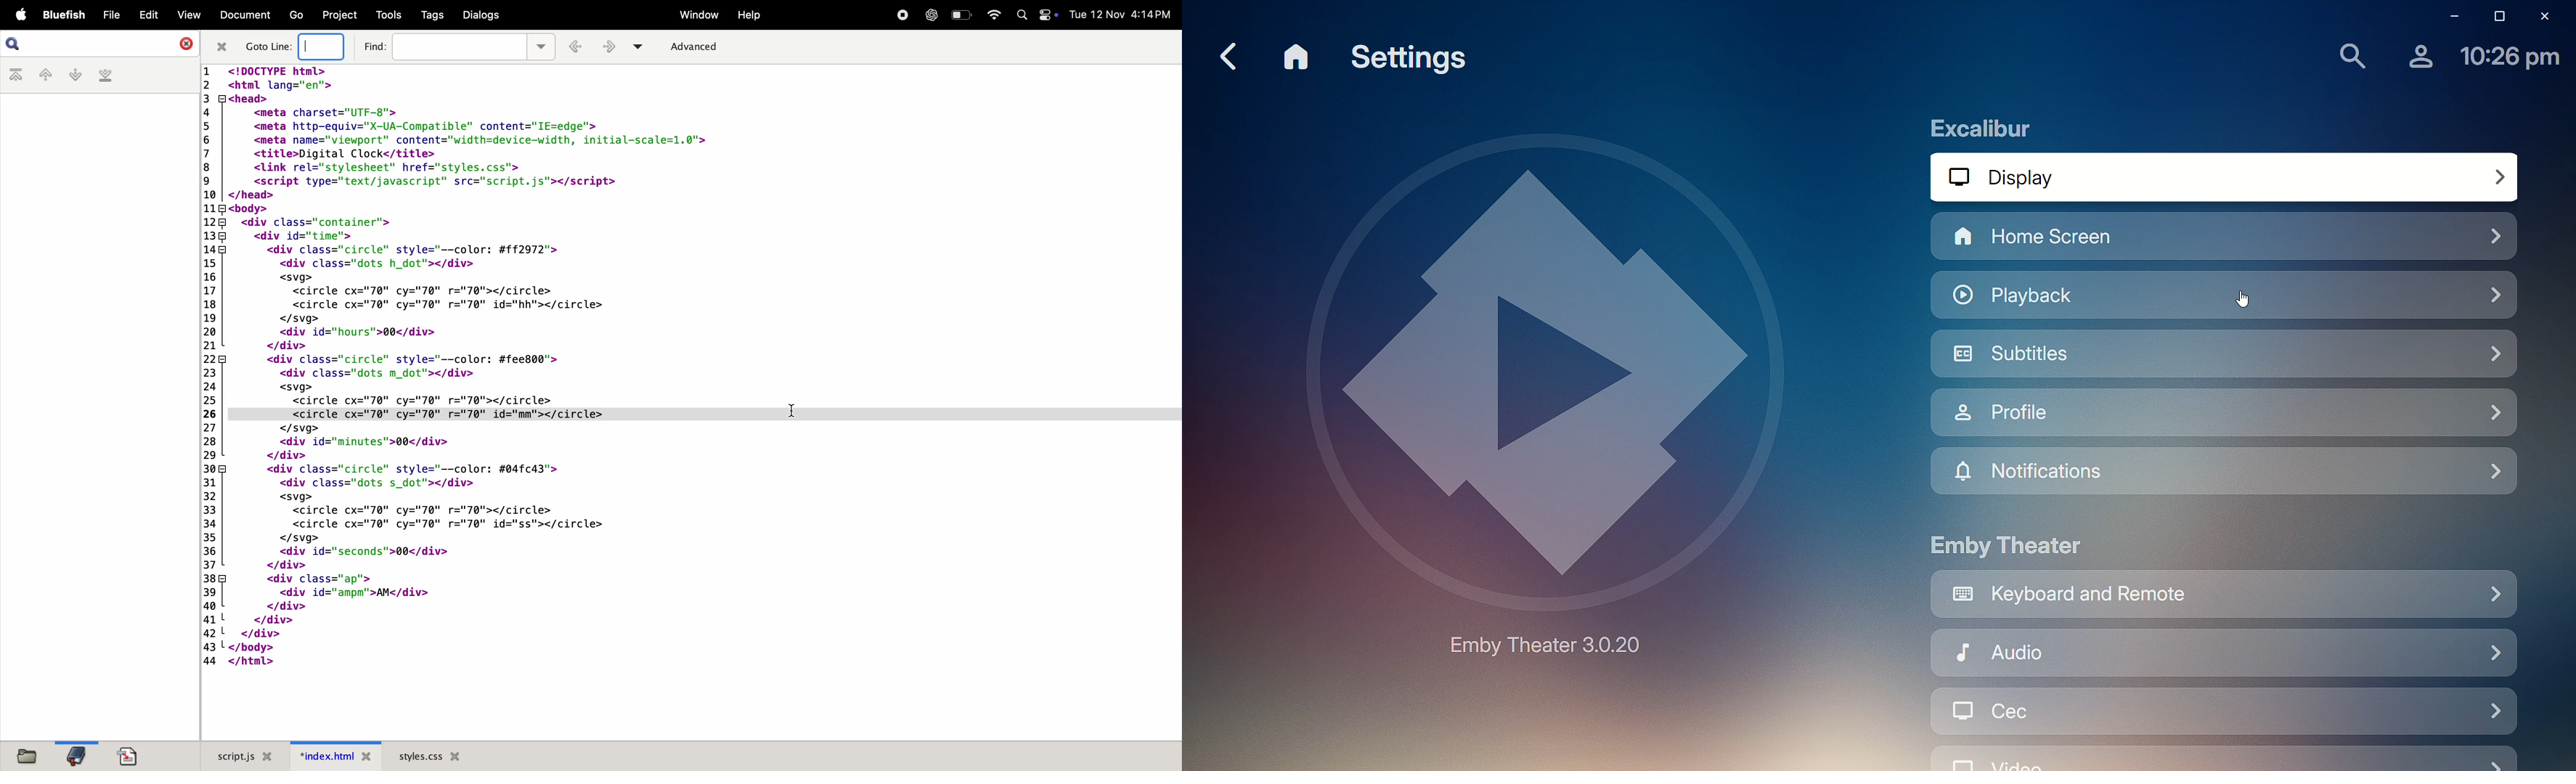 This screenshot has height=784, width=2576. I want to click on Close, so click(2548, 17).